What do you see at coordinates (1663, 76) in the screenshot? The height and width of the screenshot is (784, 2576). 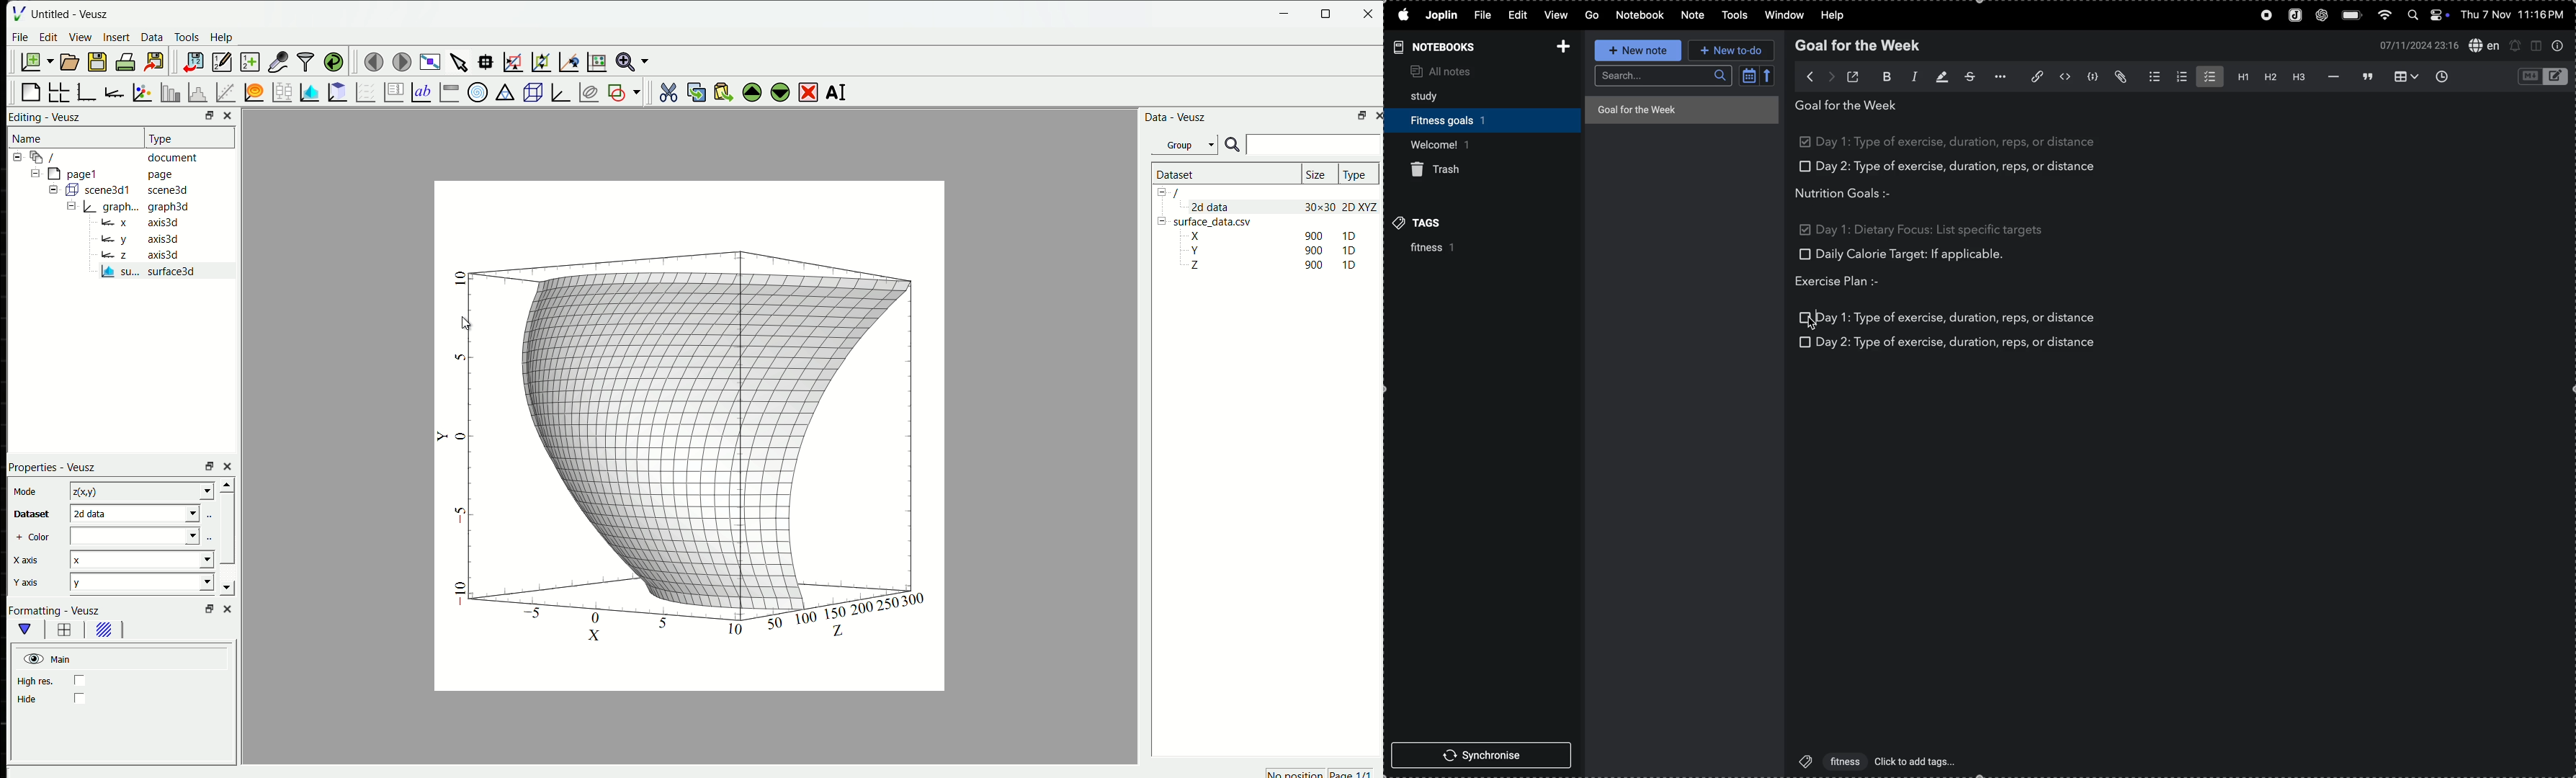 I see `search` at bounding box center [1663, 76].